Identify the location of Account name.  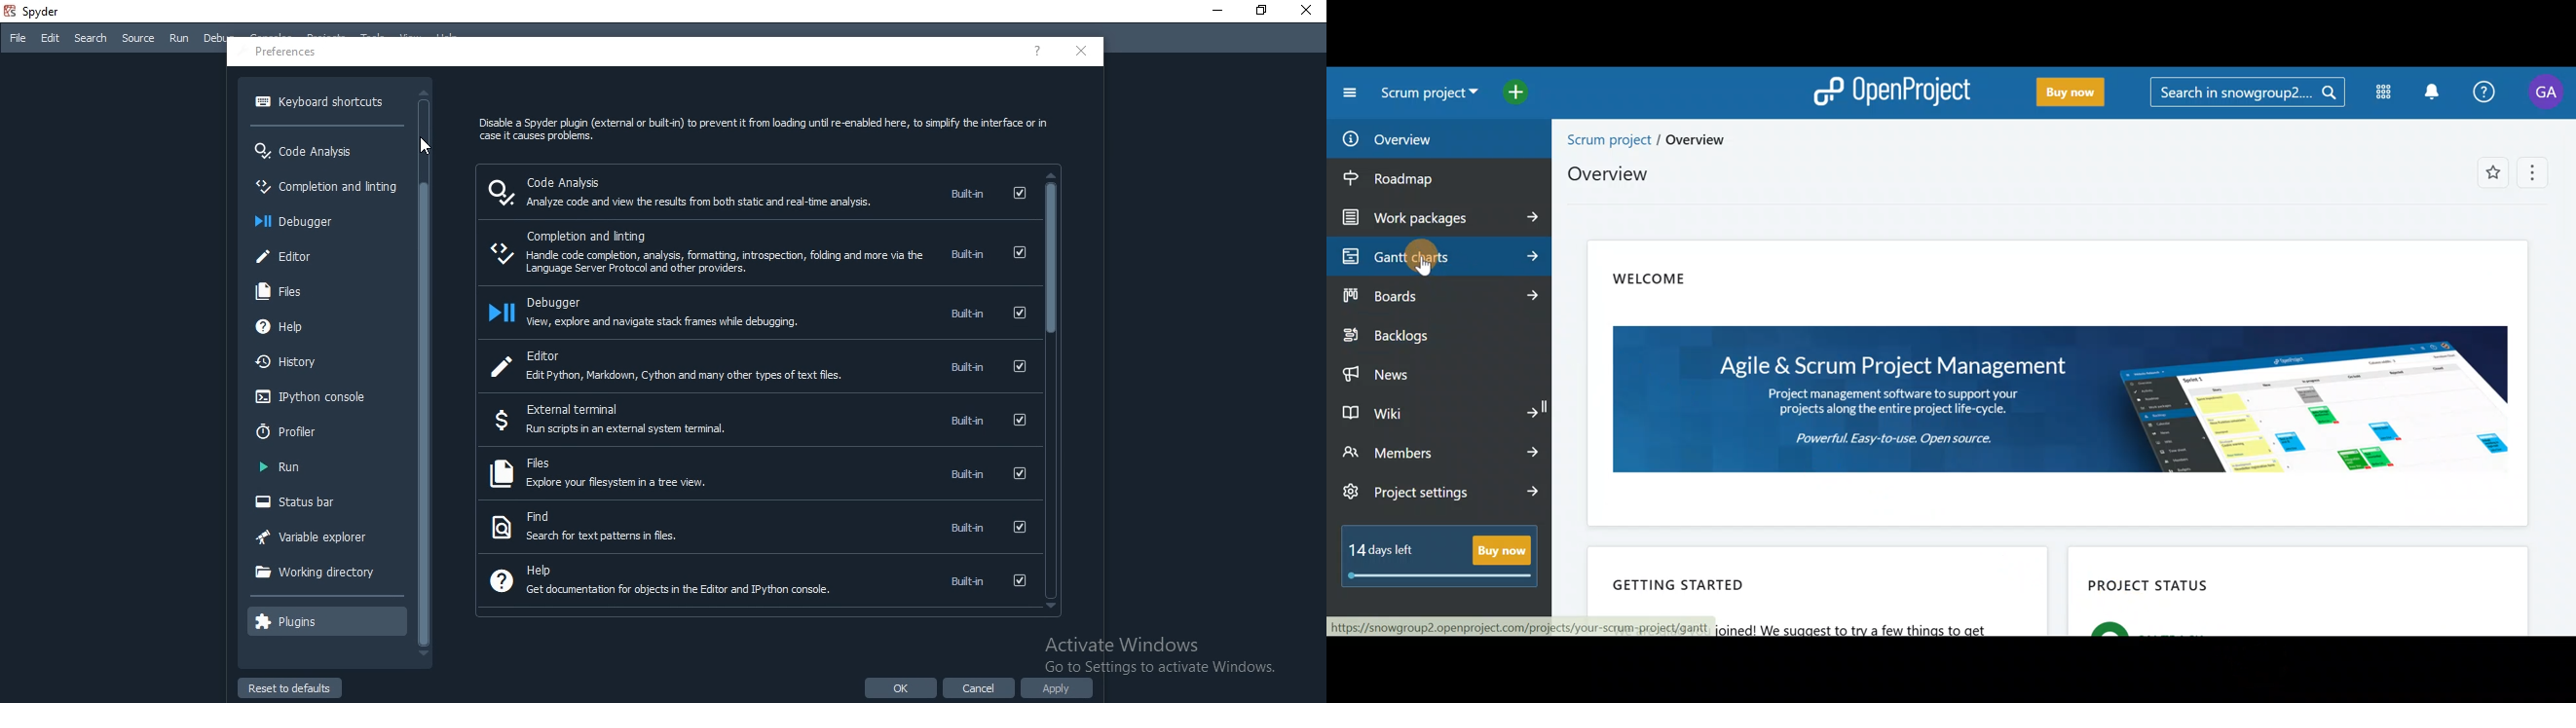
(2548, 95).